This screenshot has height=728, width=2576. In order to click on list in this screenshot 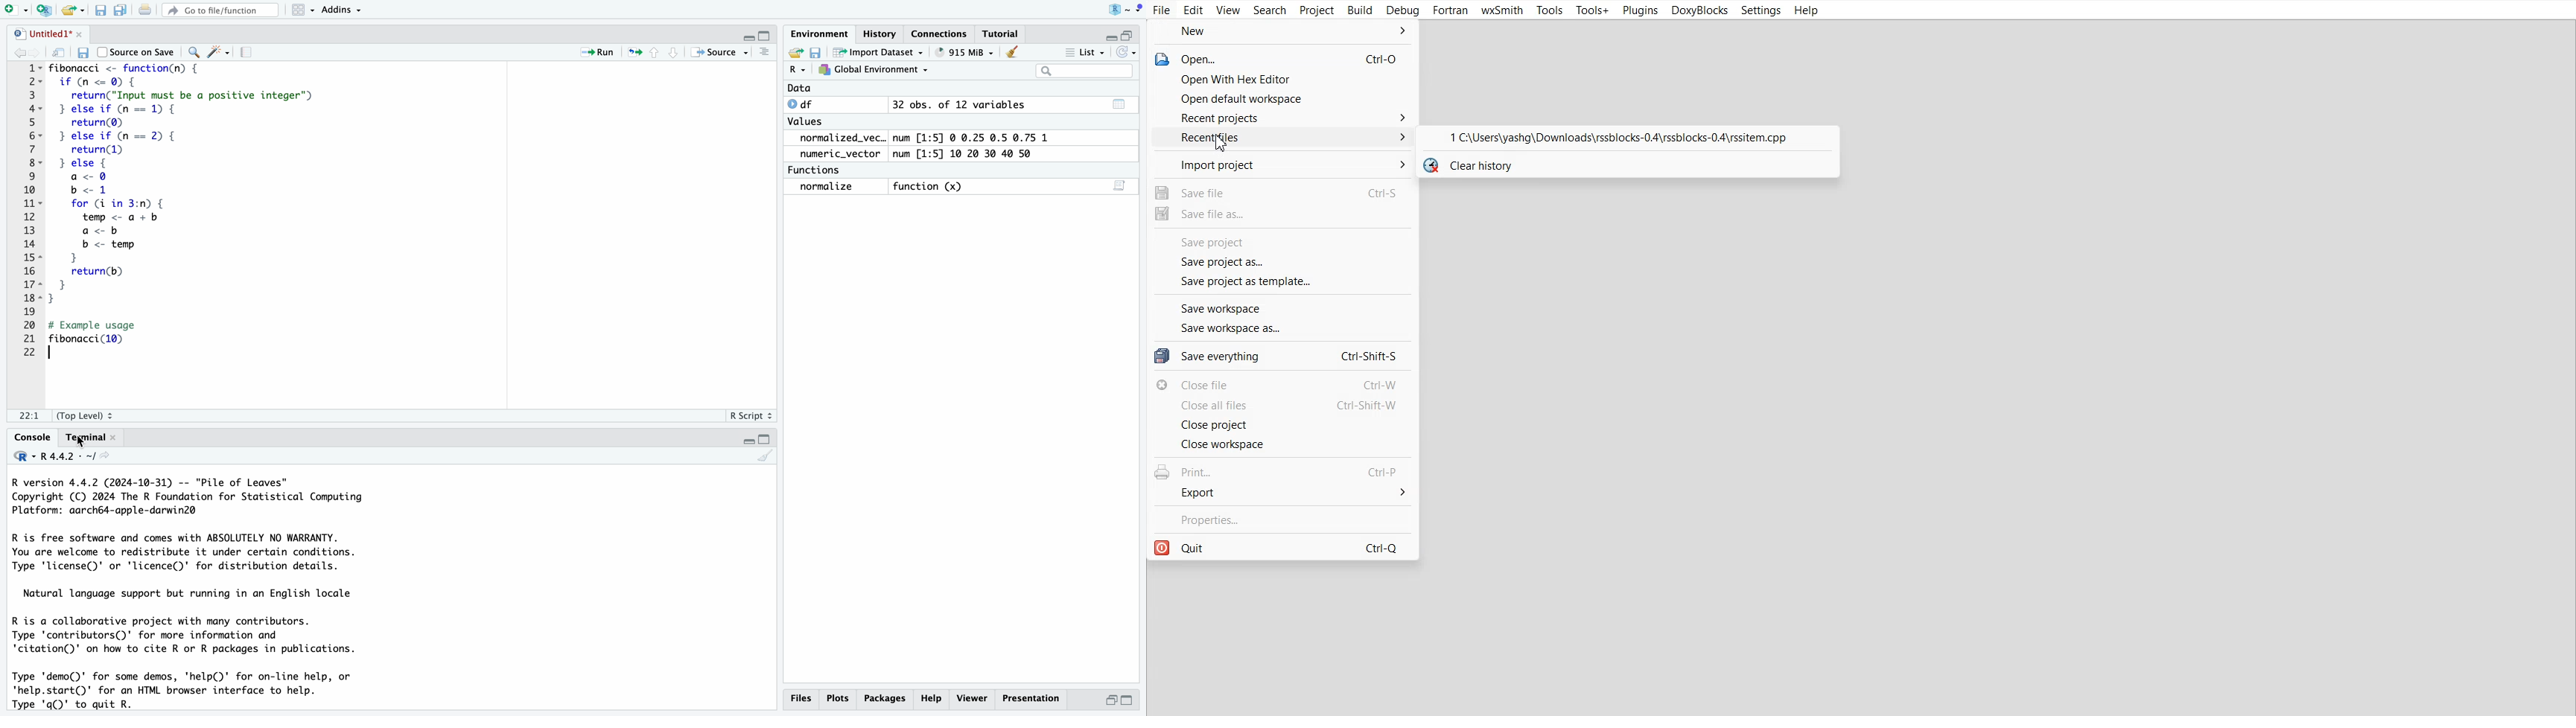, I will do `click(1081, 51)`.